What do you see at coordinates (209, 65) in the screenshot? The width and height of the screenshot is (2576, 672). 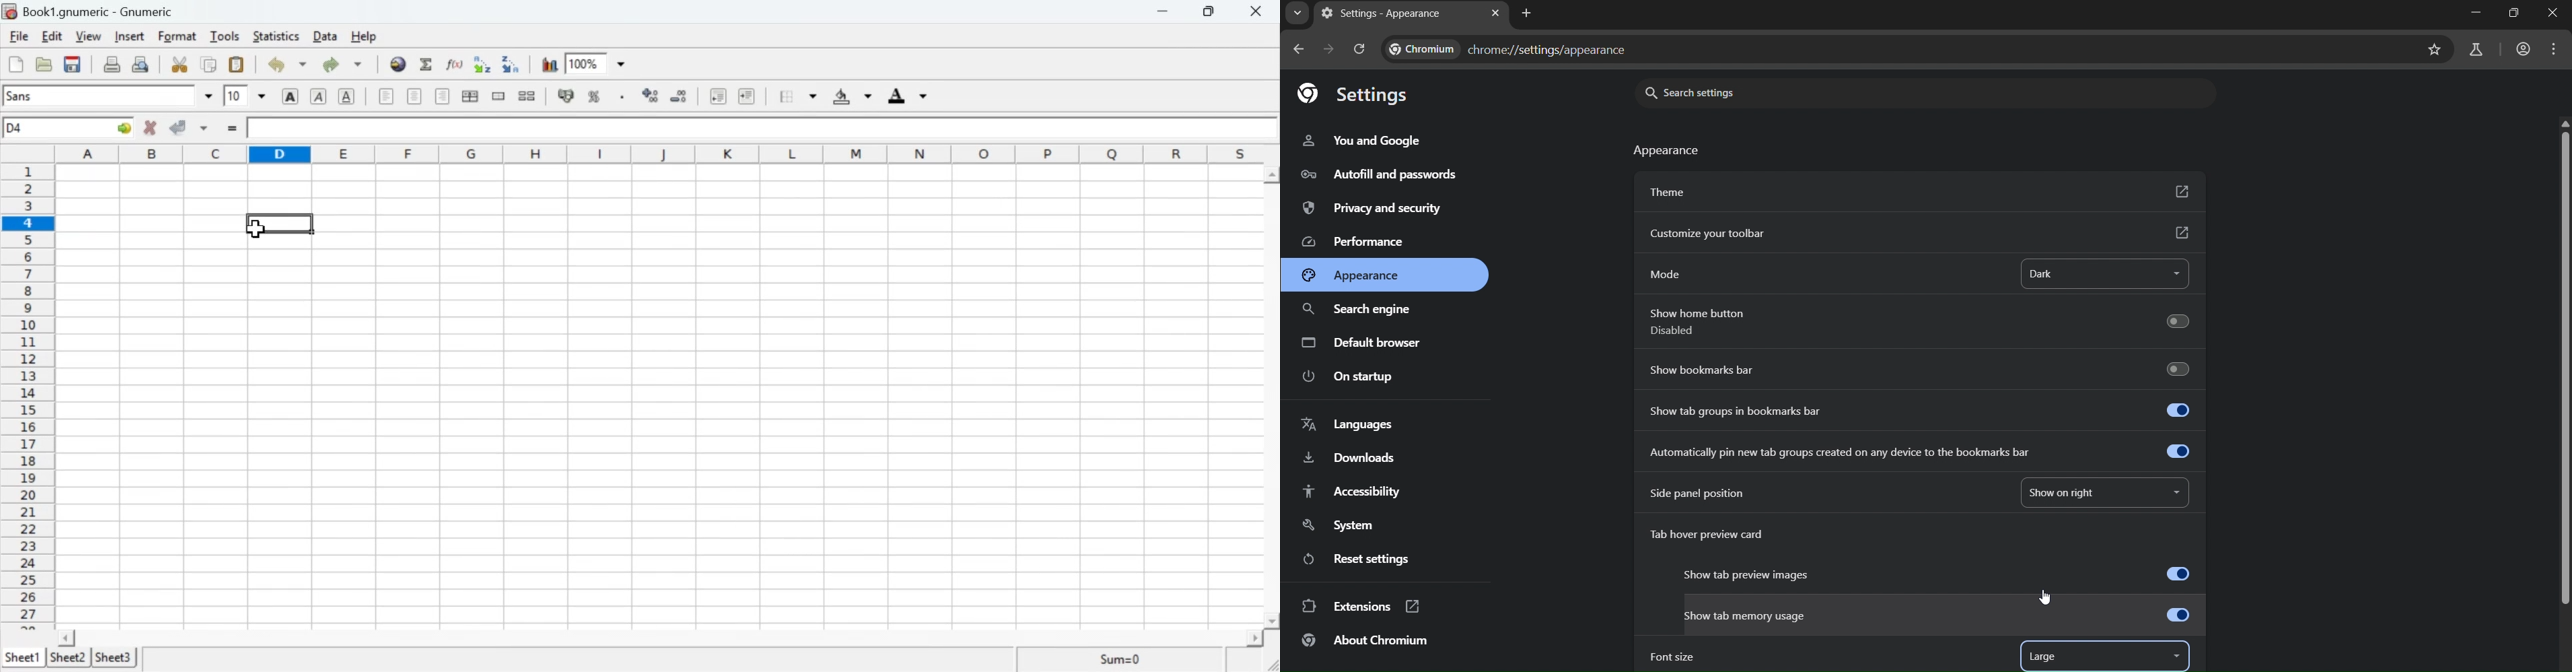 I see `Copy` at bounding box center [209, 65].